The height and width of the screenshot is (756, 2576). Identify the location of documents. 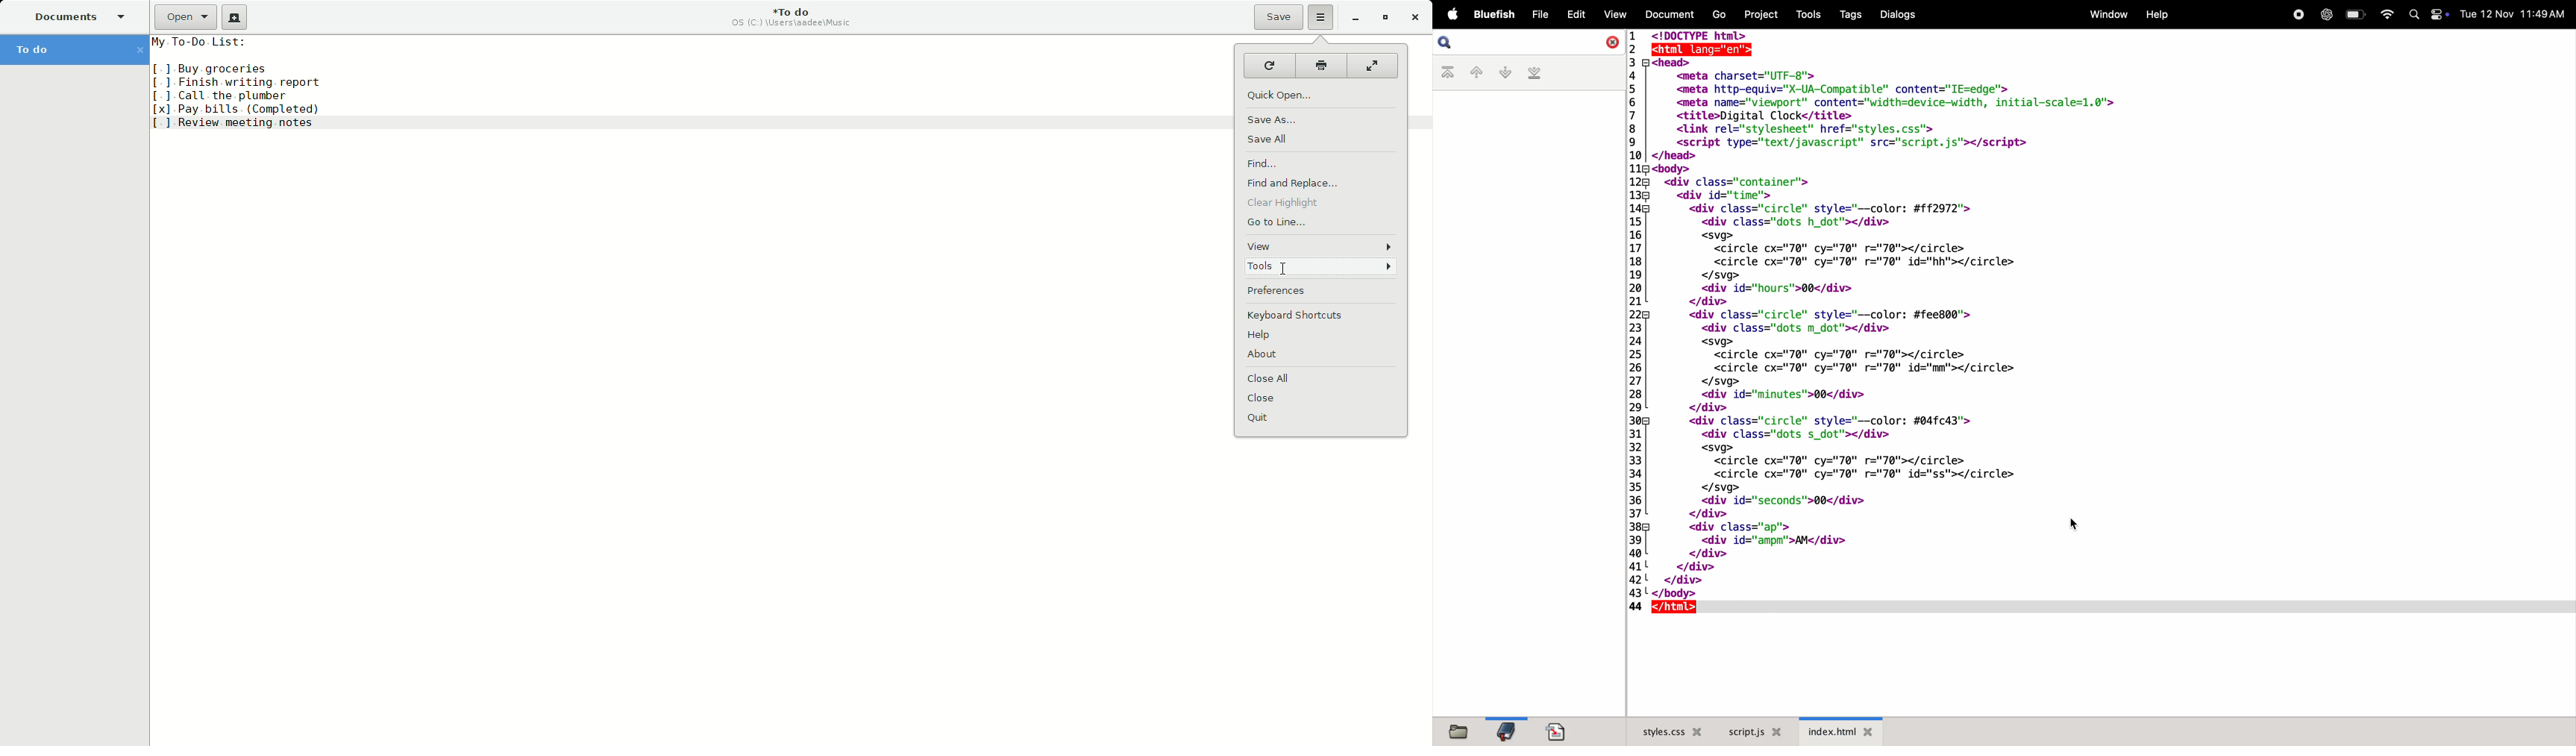
(1667, 14).